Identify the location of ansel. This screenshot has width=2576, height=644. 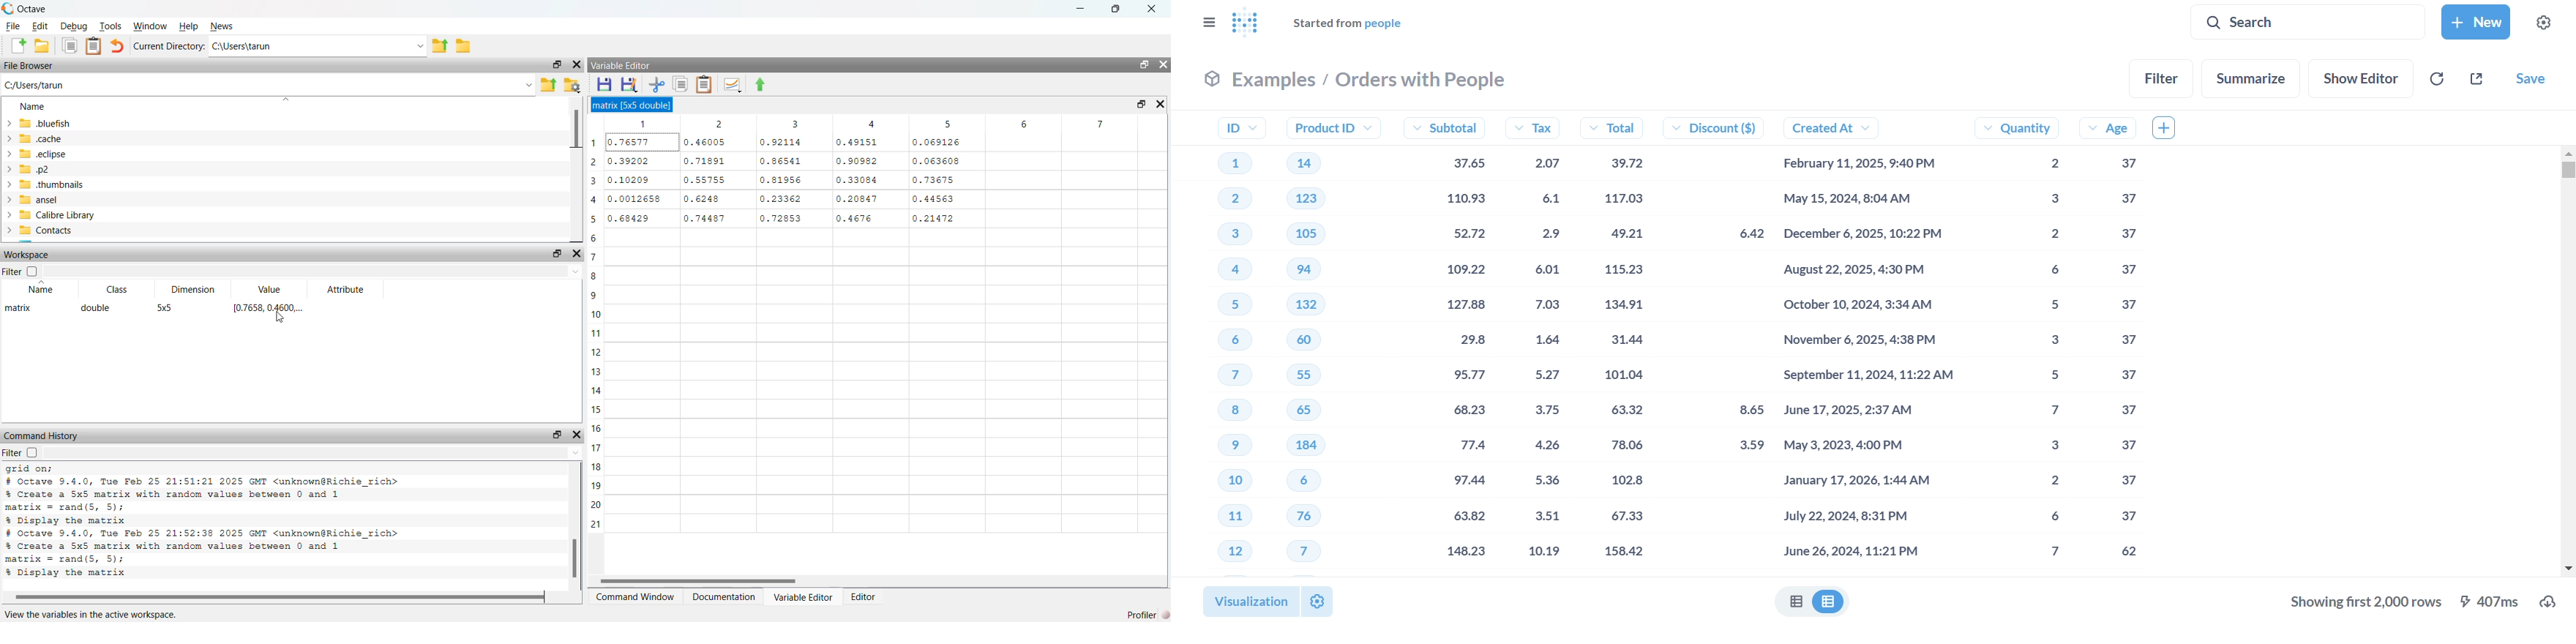
(43, 200).